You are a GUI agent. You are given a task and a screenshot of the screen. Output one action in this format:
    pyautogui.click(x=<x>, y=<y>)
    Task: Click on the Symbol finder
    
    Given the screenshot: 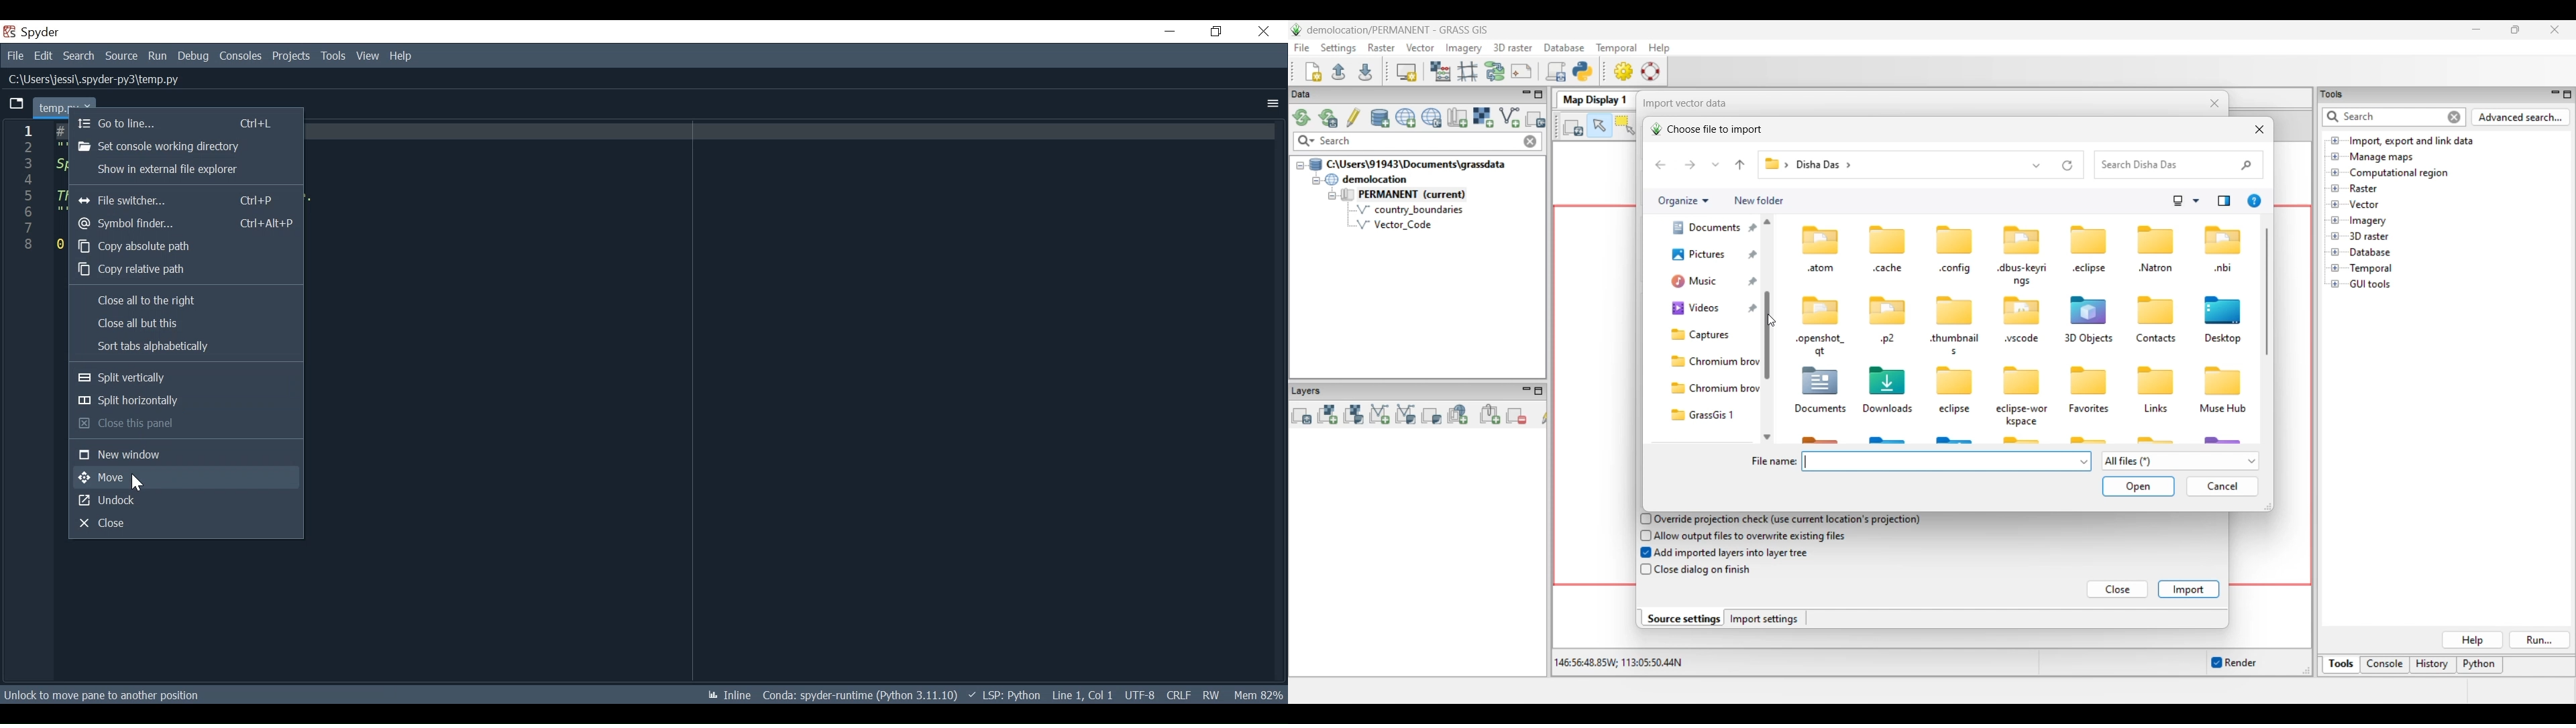 What is the action you would take?
    pyautogui.click(x=184, y=223)
    